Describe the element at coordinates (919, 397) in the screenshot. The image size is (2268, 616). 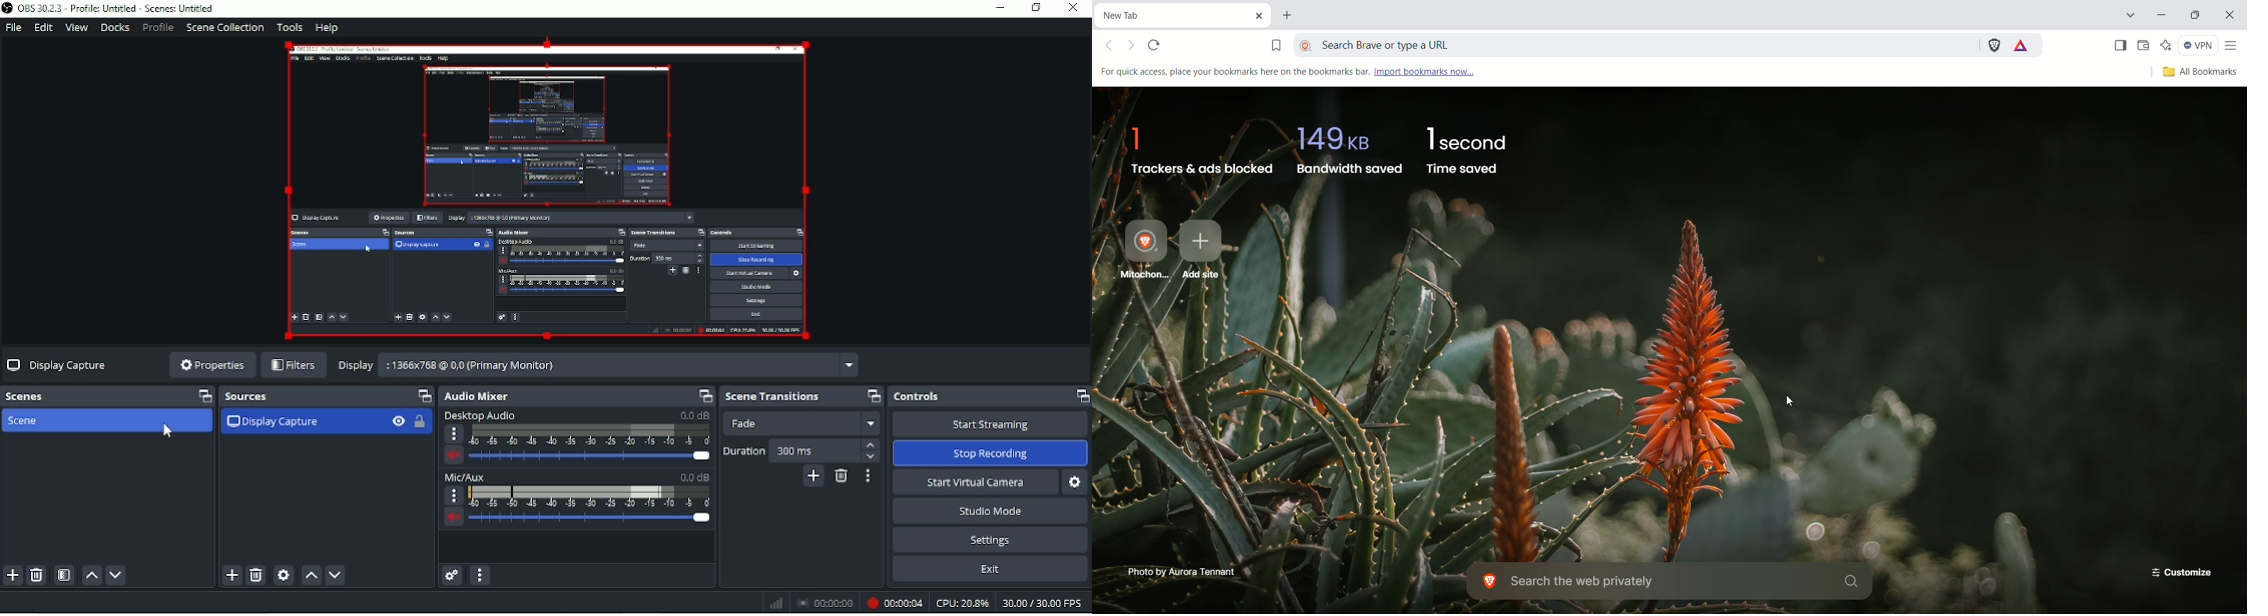
I see `Controls` at that location.